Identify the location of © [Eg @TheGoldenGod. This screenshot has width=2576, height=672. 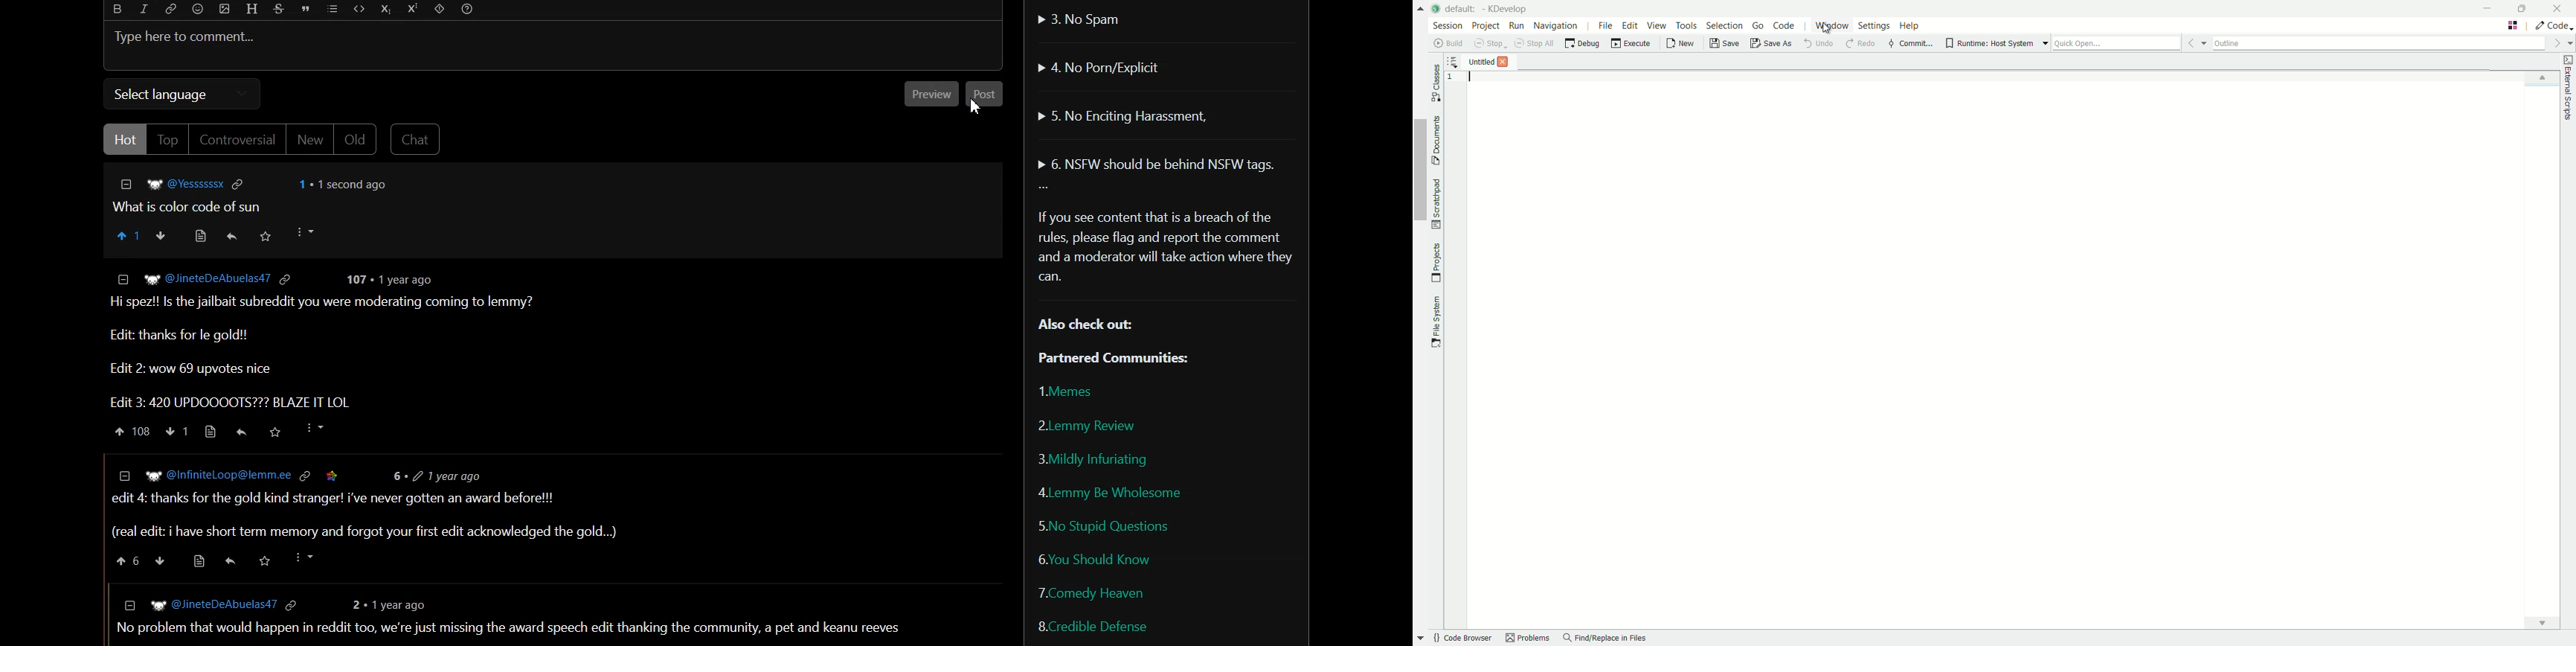
(223, 604).